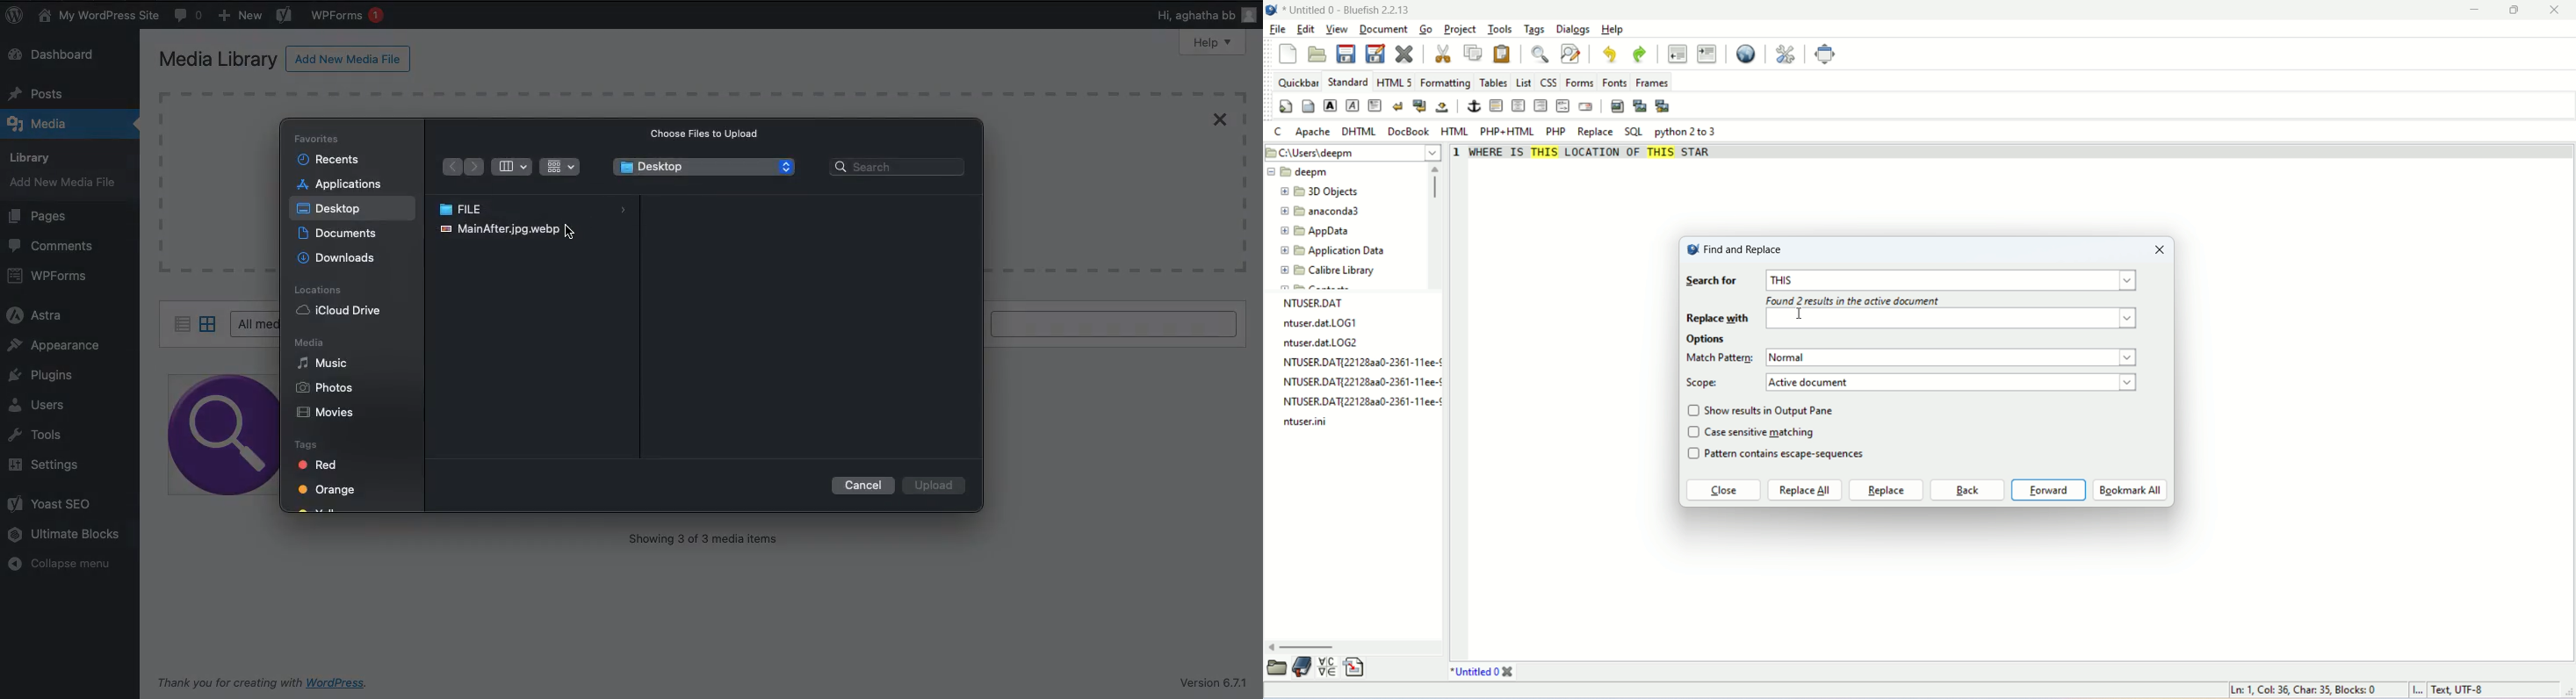 The height and width of the screenshot is (700, 2576). Describe the element at coordinates (1498, 105) in the screenshot. I see `horizontal rule` at that location.